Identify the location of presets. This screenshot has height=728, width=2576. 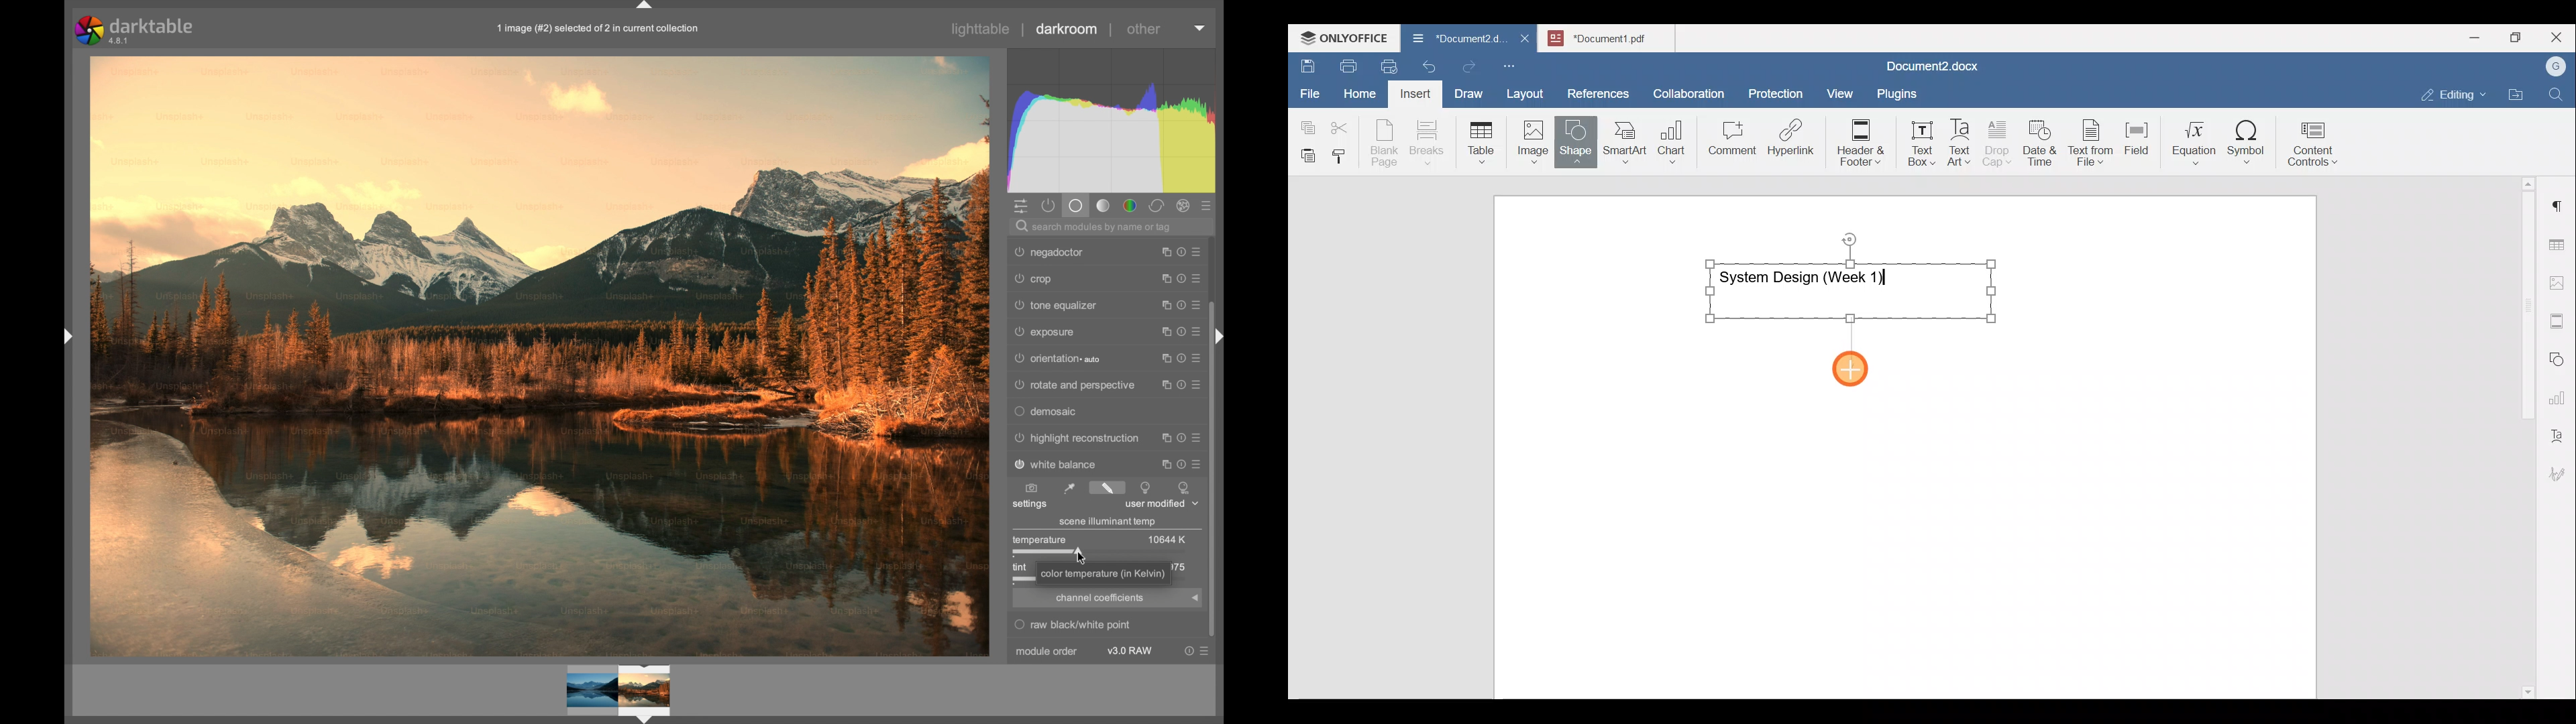
(1200, 434).